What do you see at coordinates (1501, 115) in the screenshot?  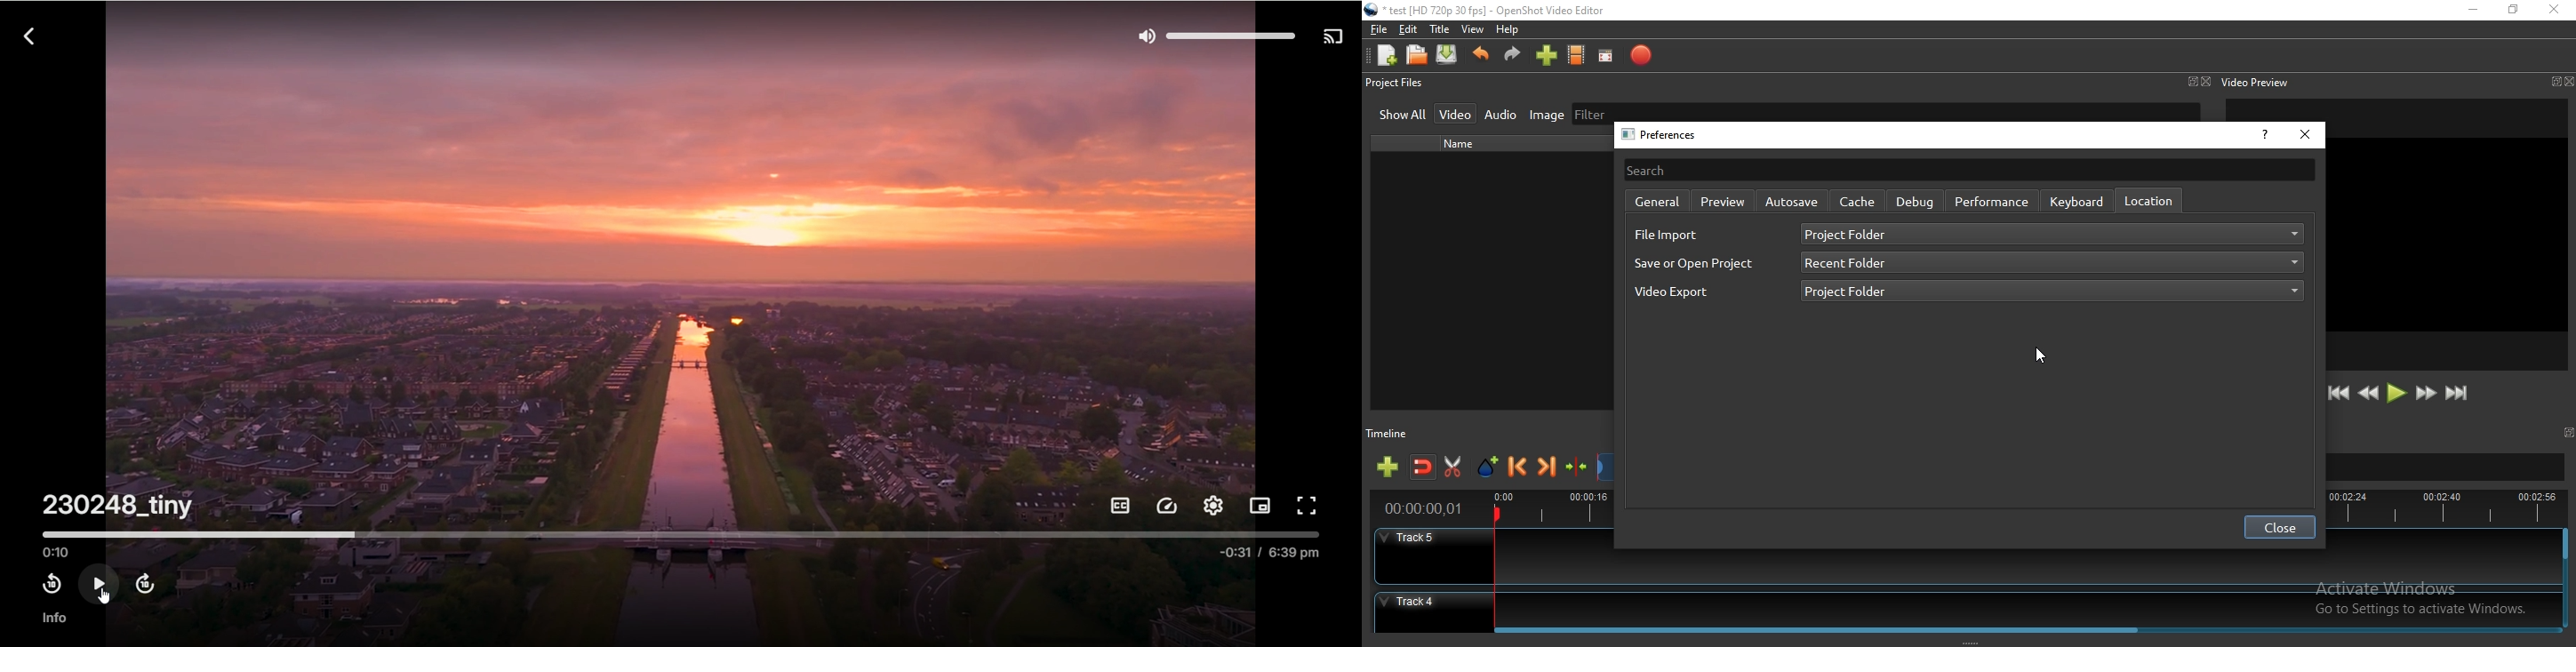 I see `Audio` at bounding box center [1501, 115].